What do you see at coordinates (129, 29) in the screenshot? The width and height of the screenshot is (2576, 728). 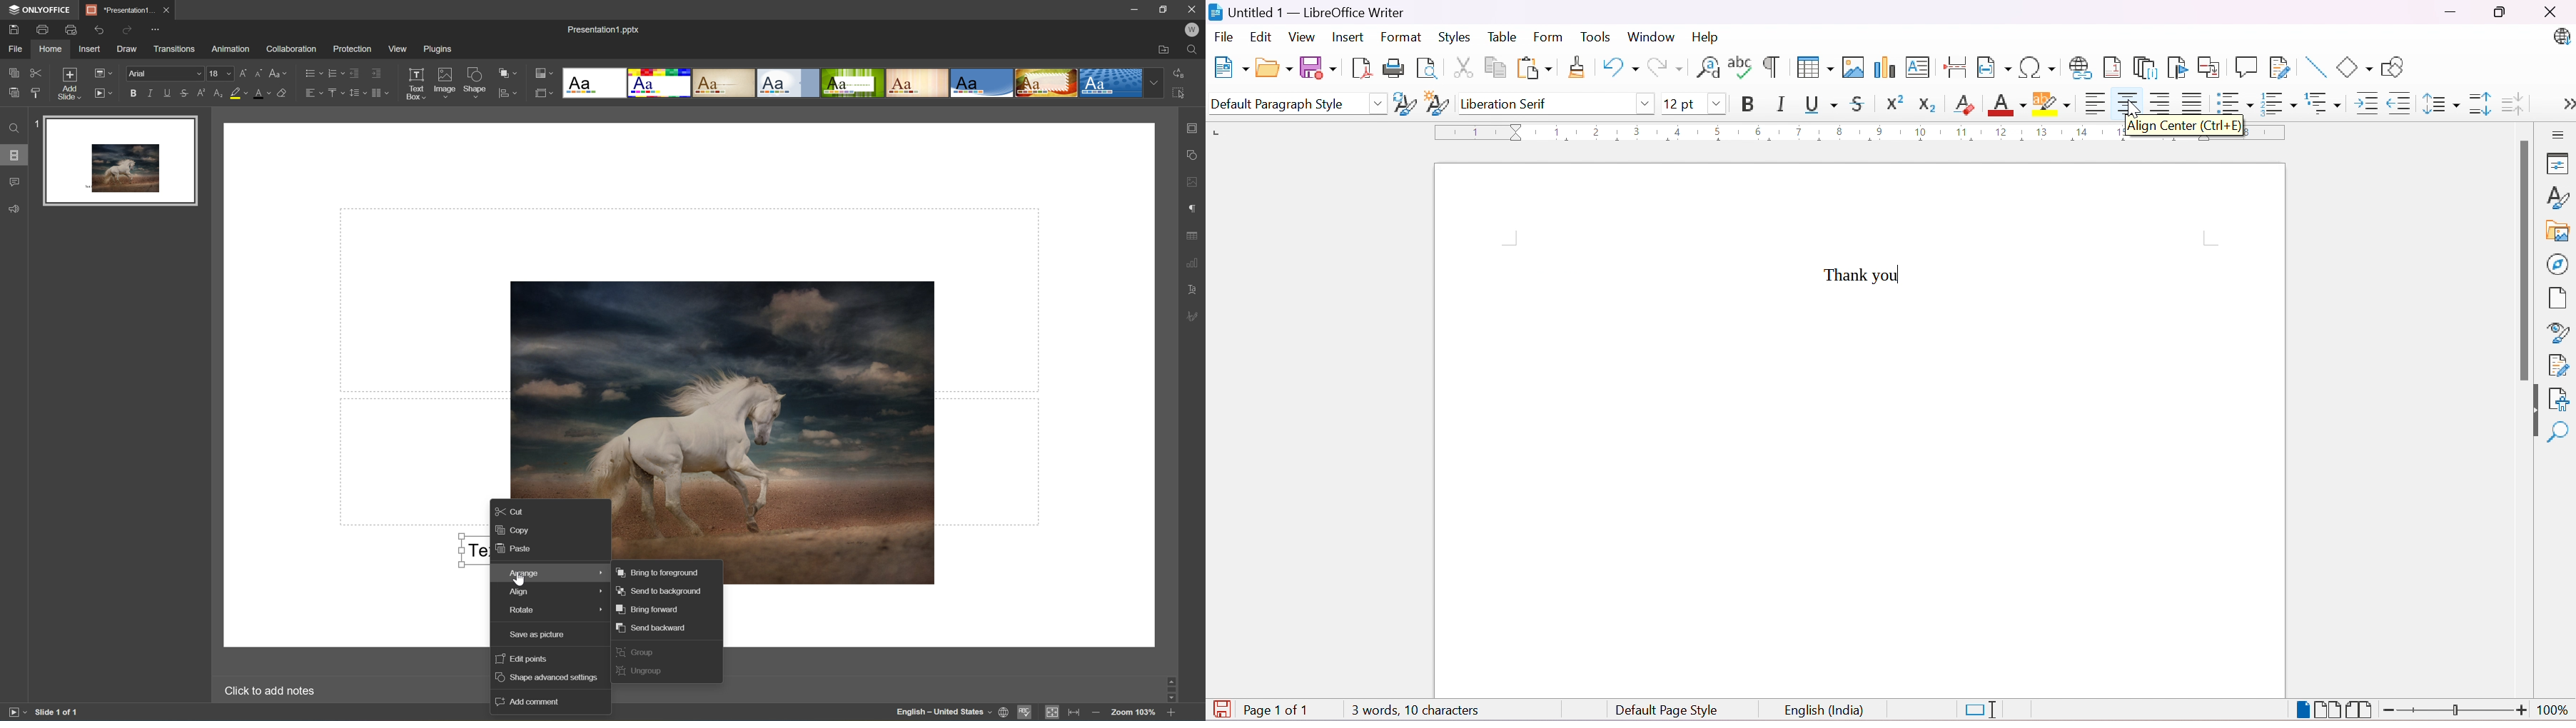 I see `Redo` at bounding box center [129, 29].